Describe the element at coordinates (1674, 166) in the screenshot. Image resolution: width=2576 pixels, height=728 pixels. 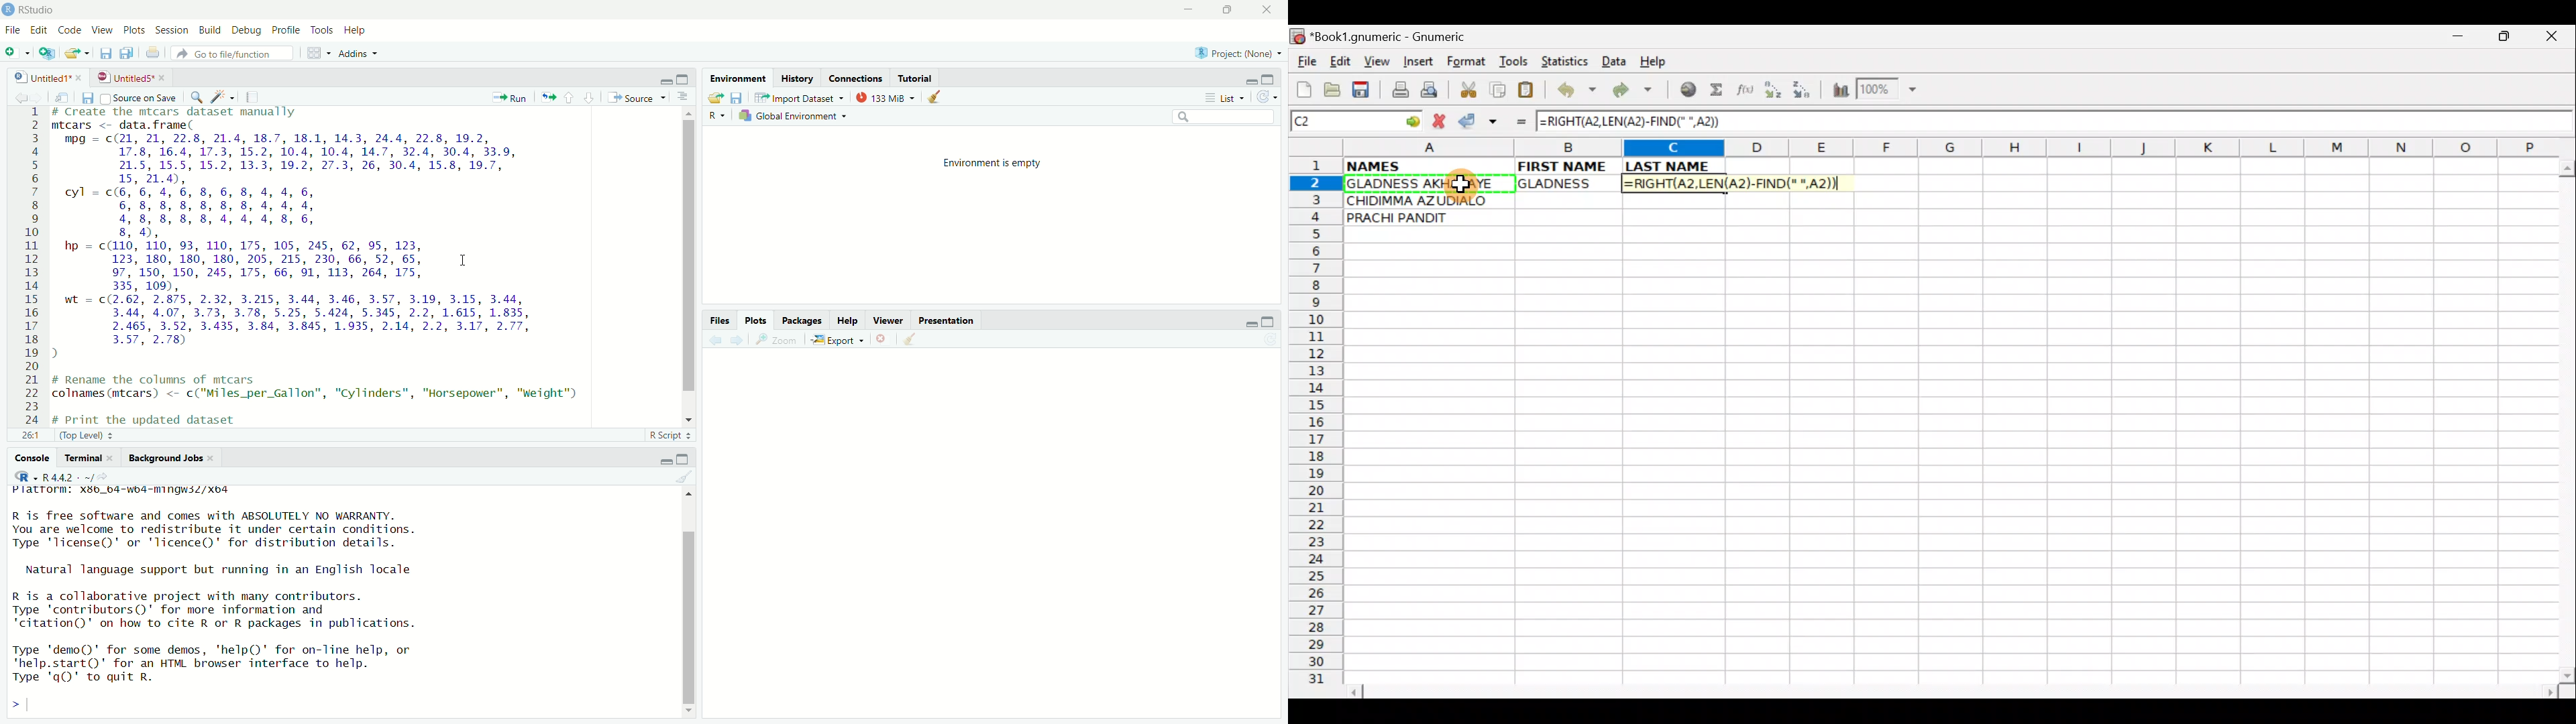
I see `LAST NAME` at that location.